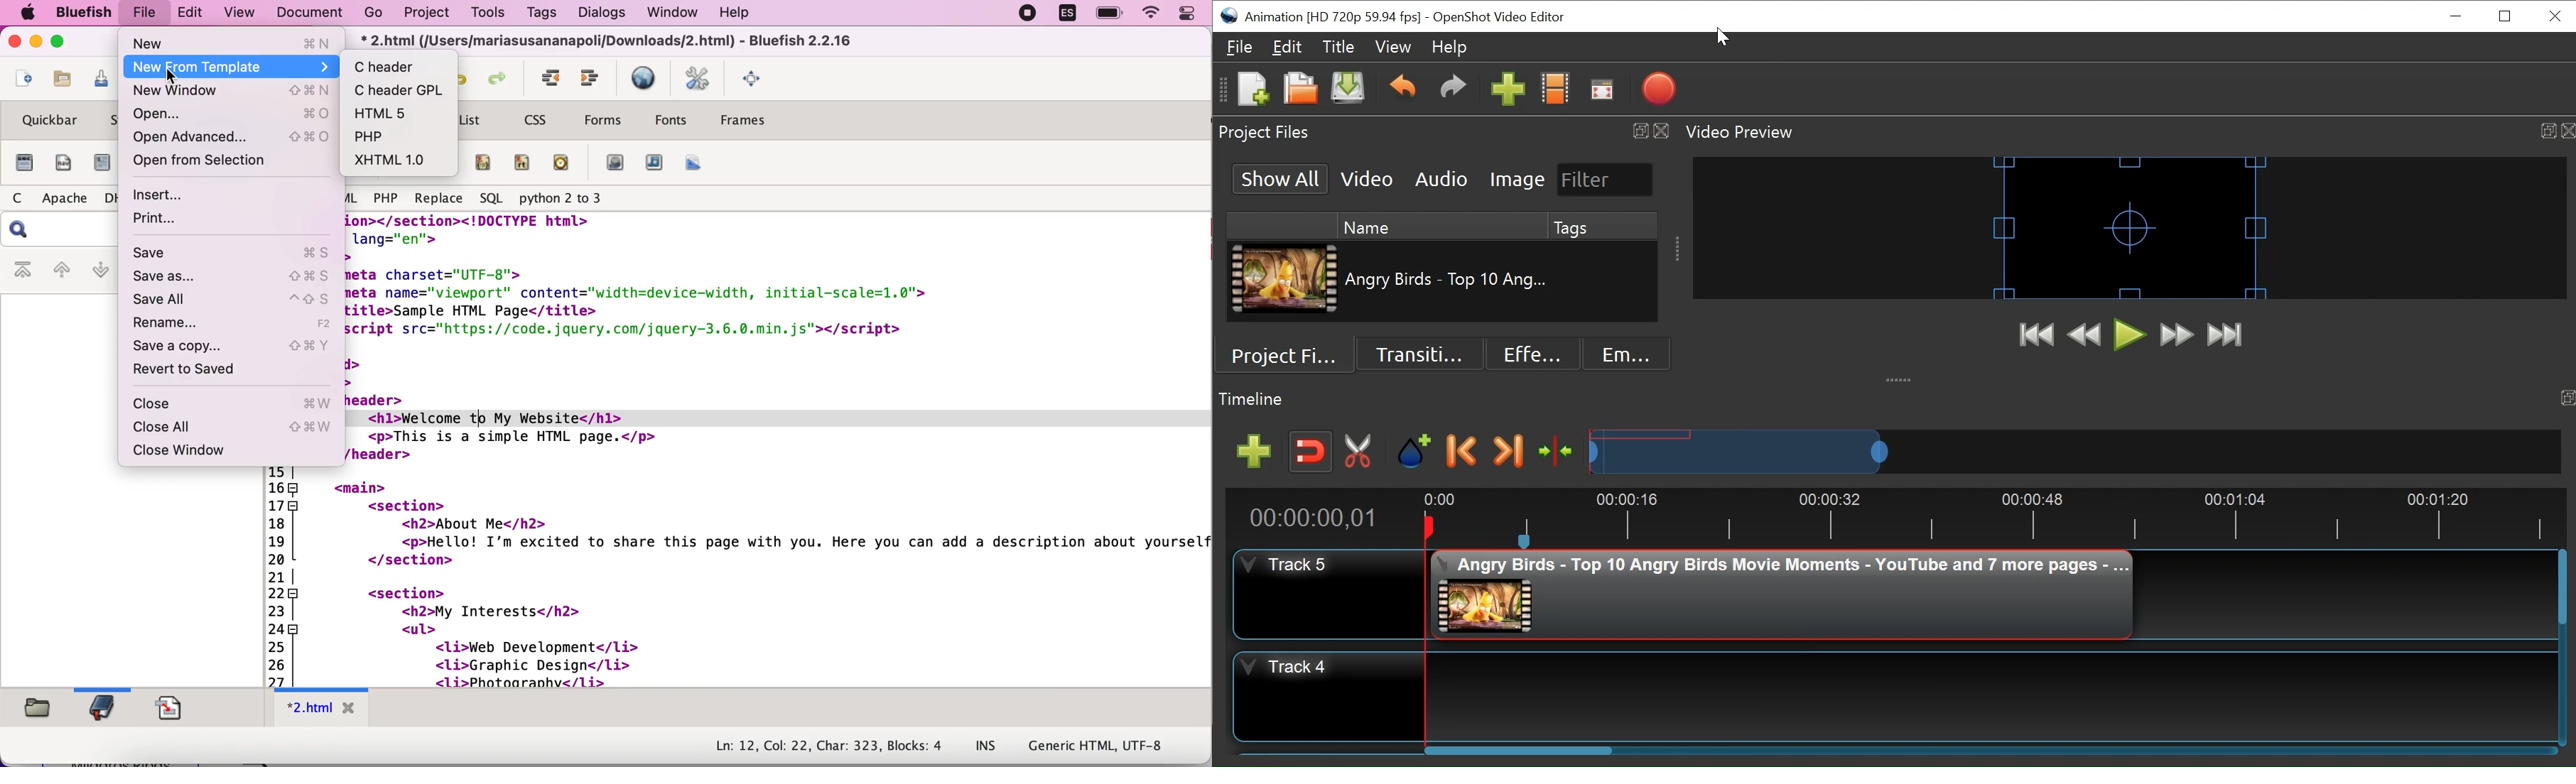  I want to click on Previous Marker, so click(1461, 450).